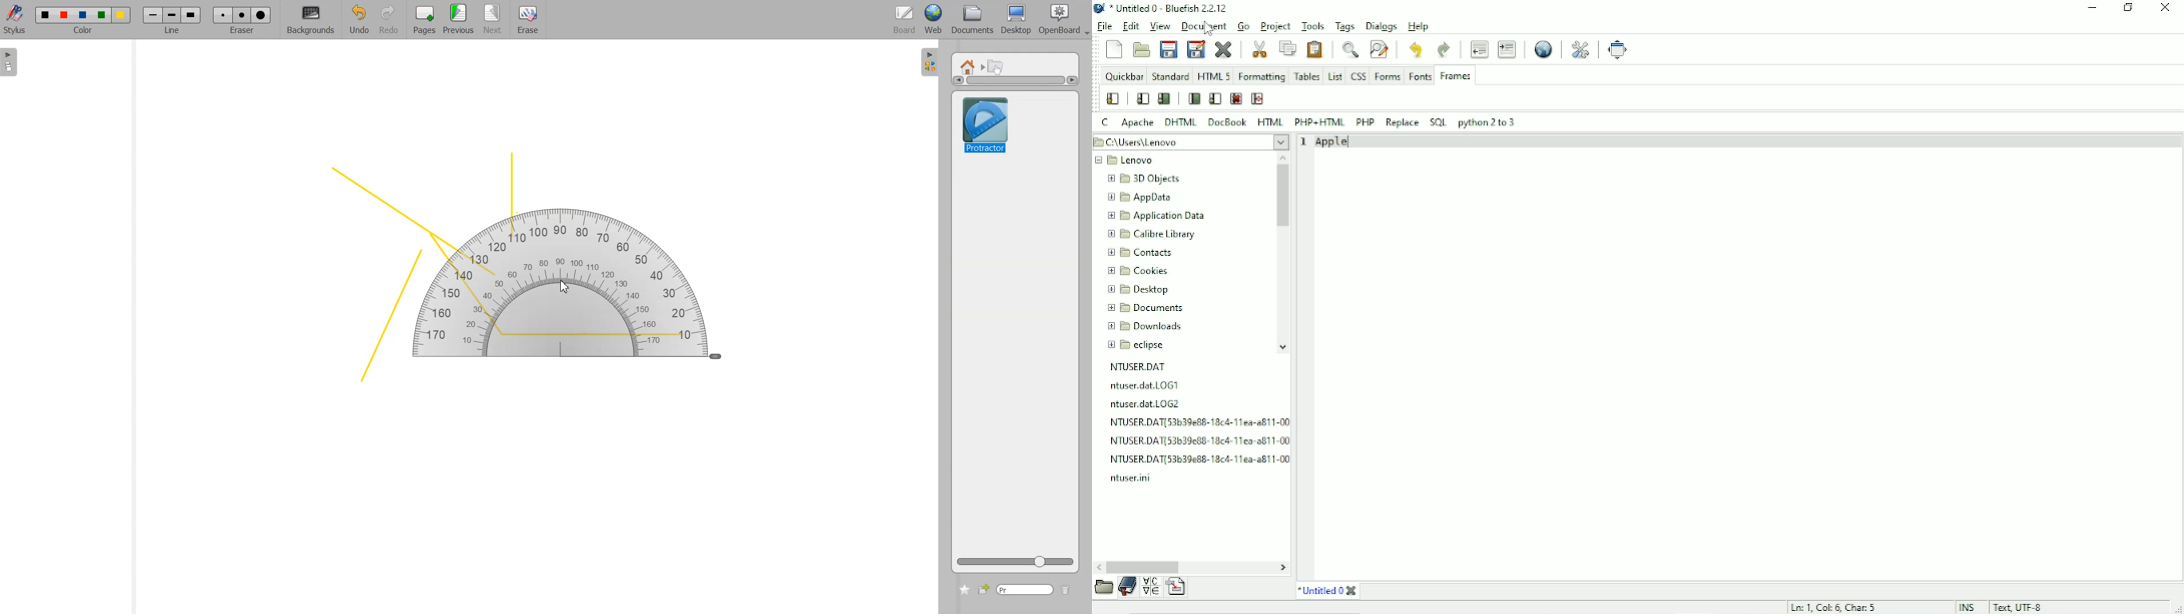  I want to click on Fonts, so click(1419, 77).